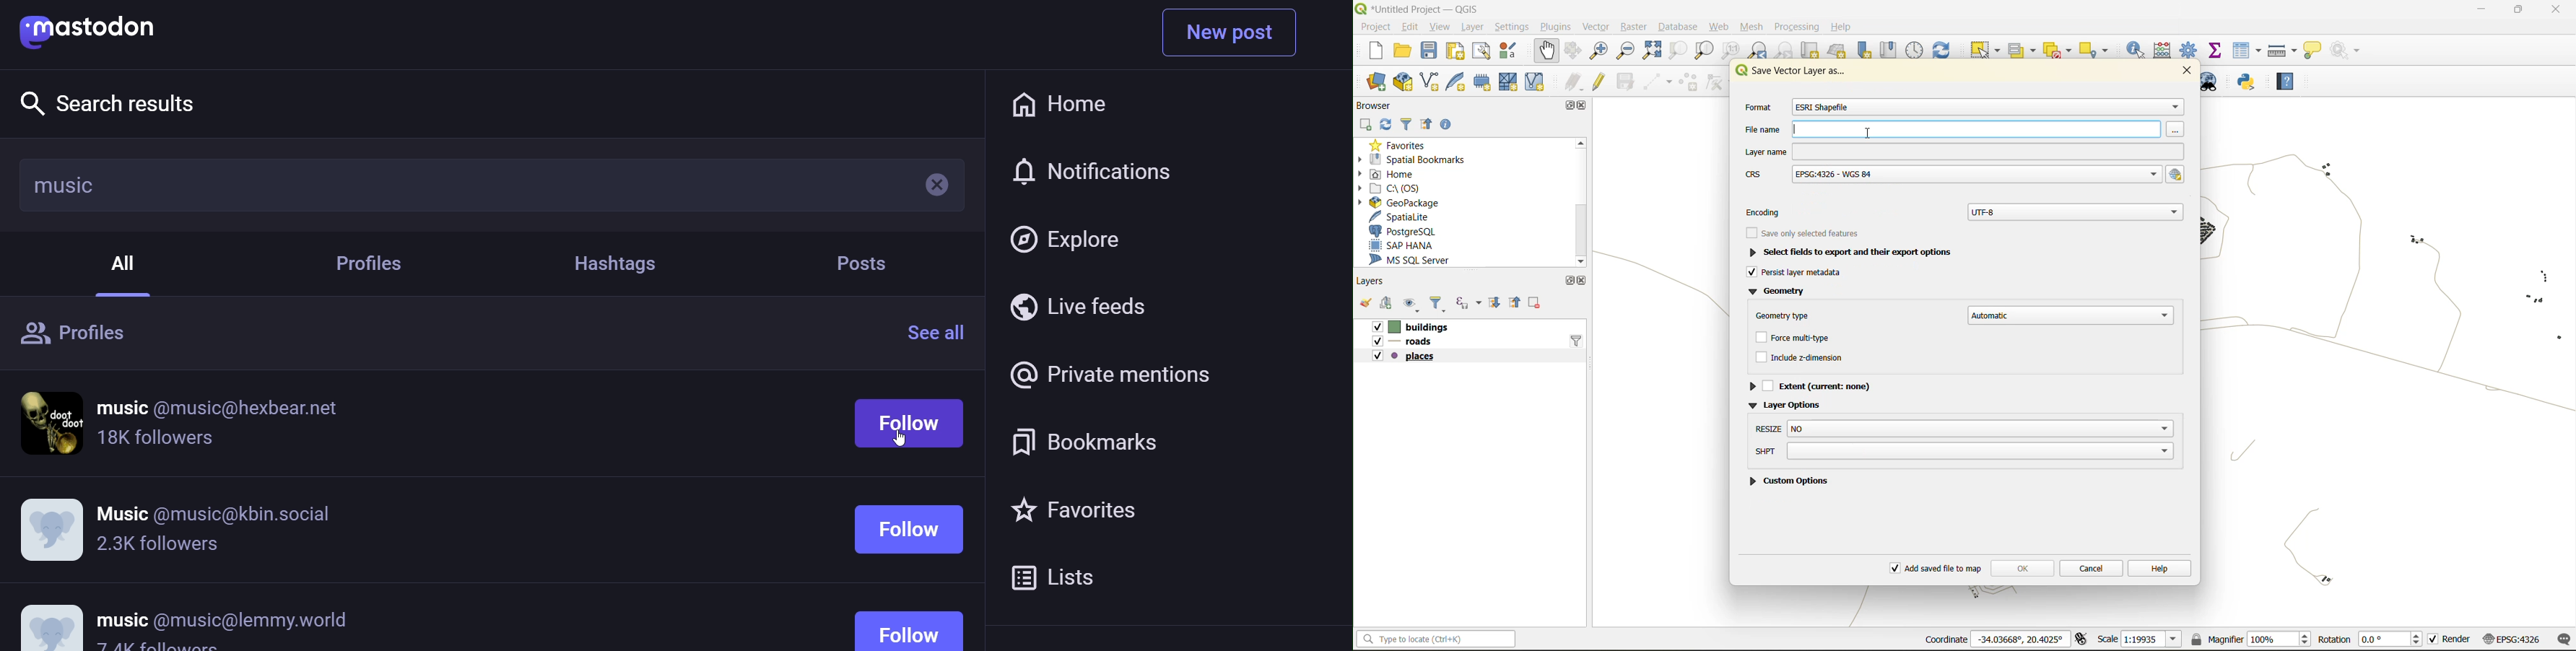  Describe the element at coordinates (2316, 51) in the screenshot. I see `show tips` at that location.